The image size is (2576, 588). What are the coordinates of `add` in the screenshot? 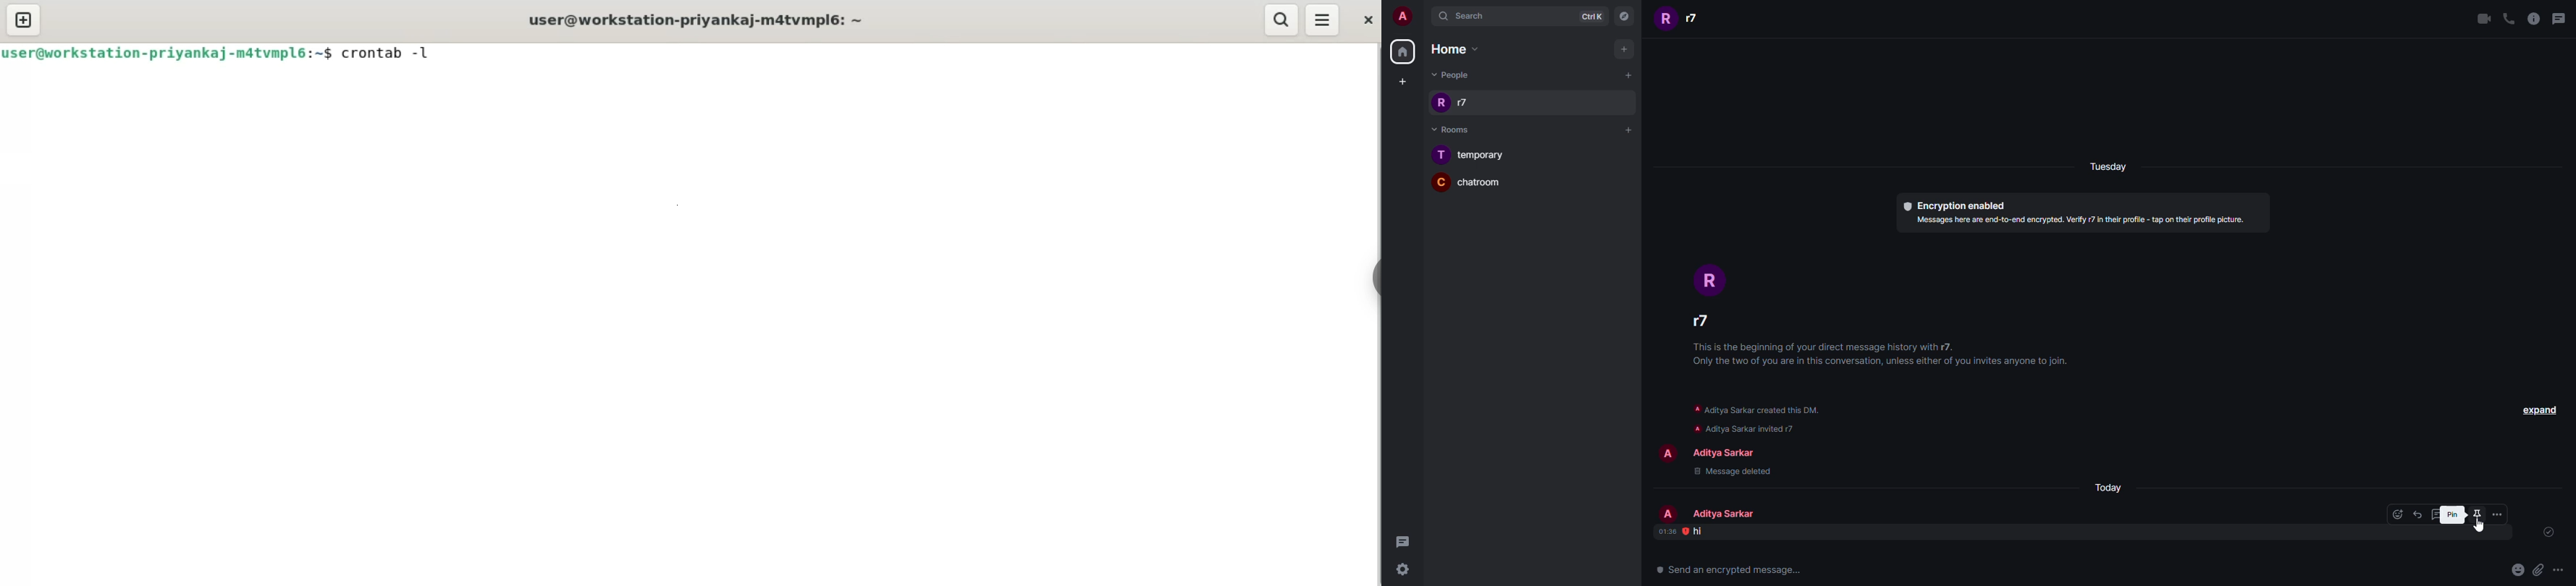 It's located at (1629, 74).